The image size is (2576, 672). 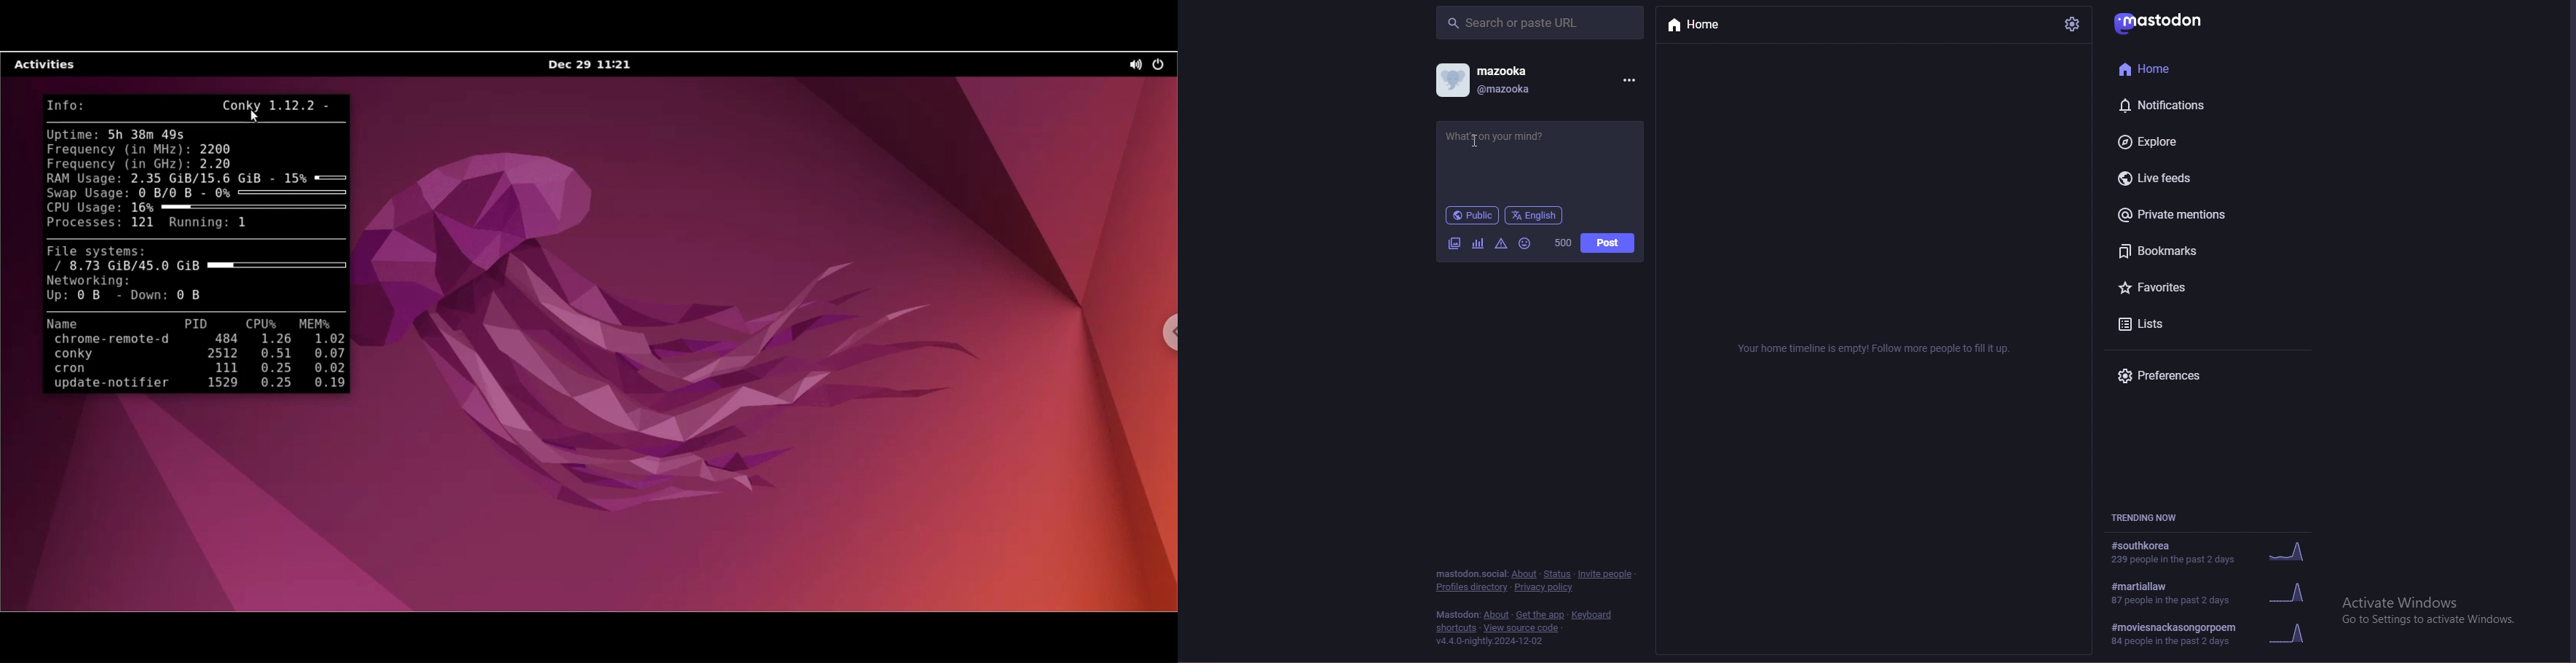 What do you see at coordinates (1478, 243) in the screenshot?
I see `polls` at bounding box center [1478, 243].